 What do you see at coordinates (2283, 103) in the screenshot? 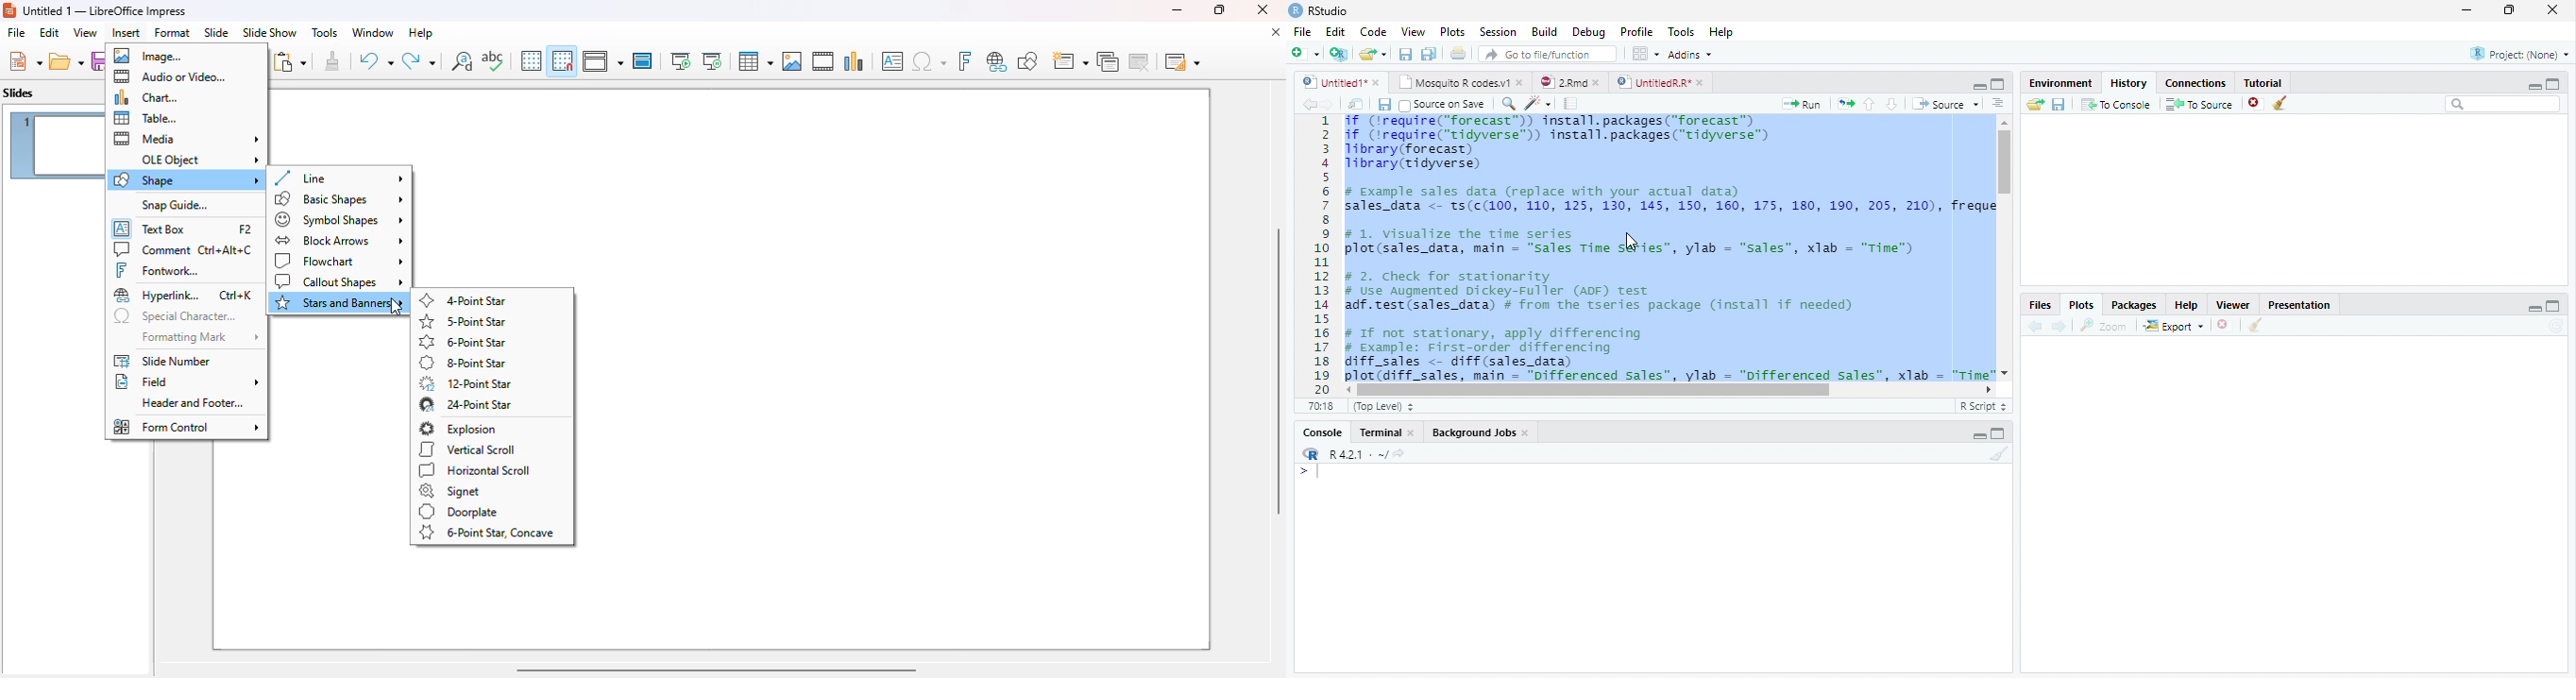
I see `Clean` at bounding box center [2283, 103].